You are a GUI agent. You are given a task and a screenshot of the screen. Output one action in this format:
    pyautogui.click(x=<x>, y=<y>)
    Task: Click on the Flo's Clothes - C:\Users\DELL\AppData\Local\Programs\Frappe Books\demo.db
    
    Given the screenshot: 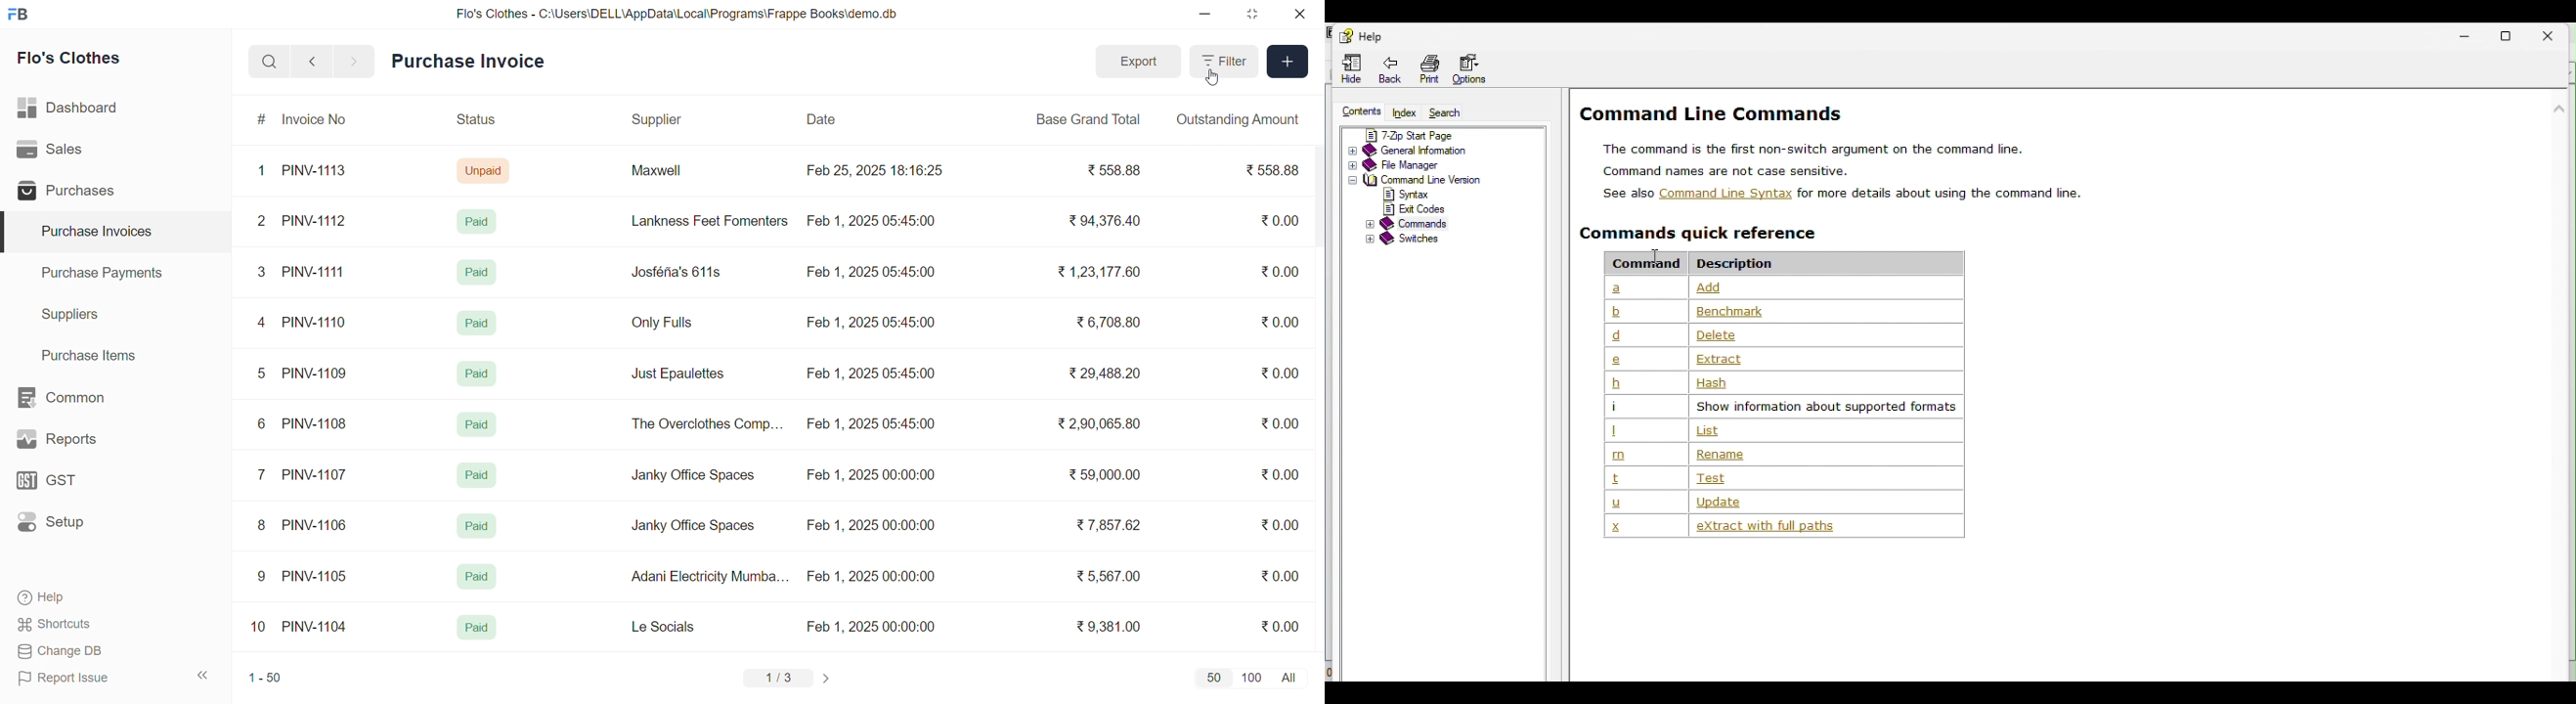 What is the action you would take?
    pyautogui.click(x=678, y=14)
    